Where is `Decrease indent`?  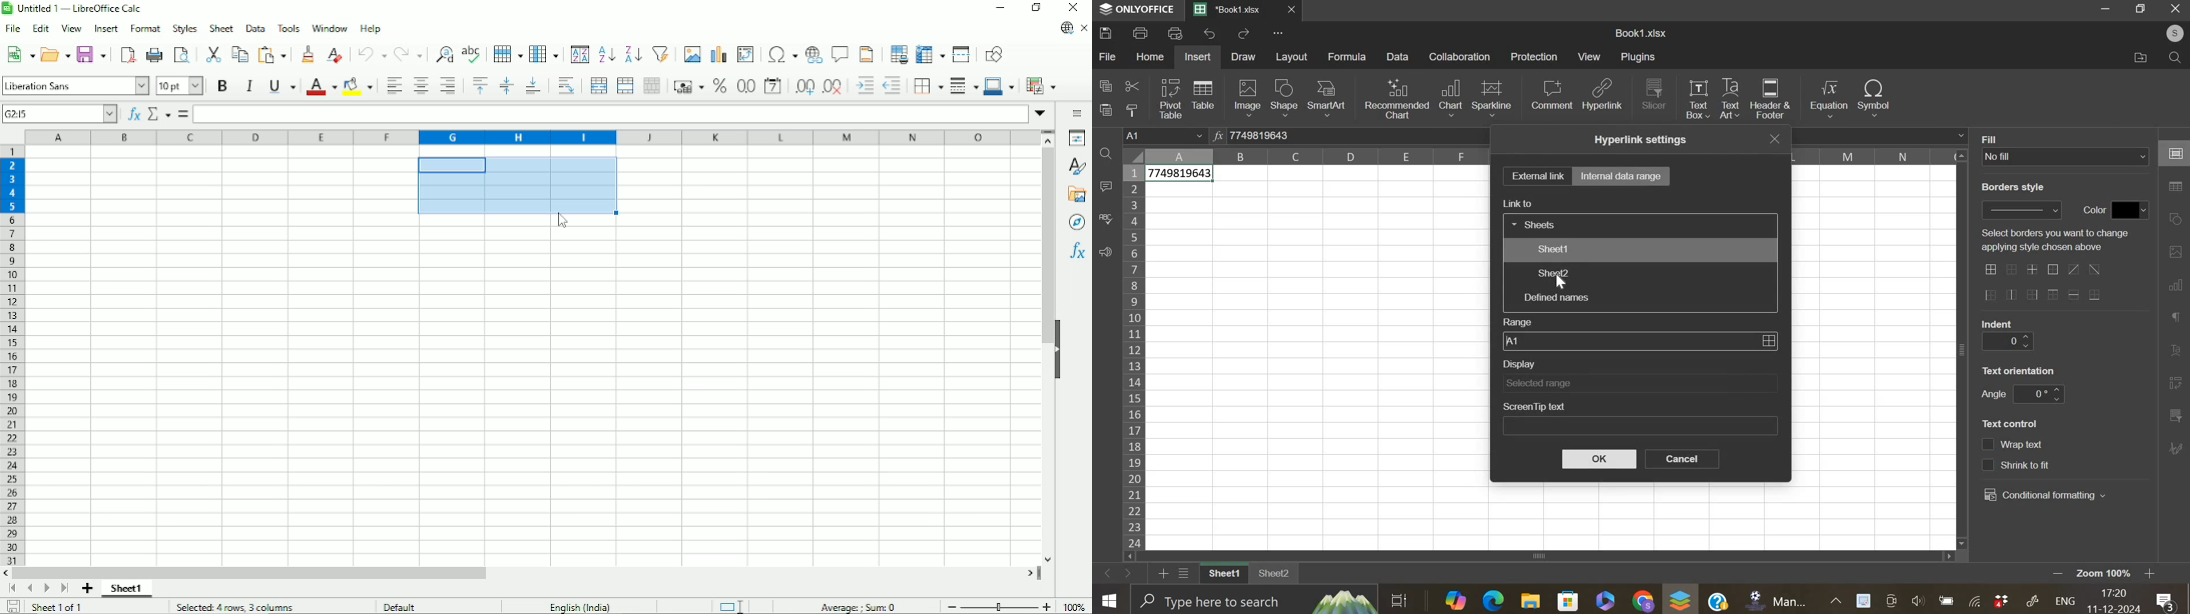 Decrease indent is located at coordinates (892, 86).